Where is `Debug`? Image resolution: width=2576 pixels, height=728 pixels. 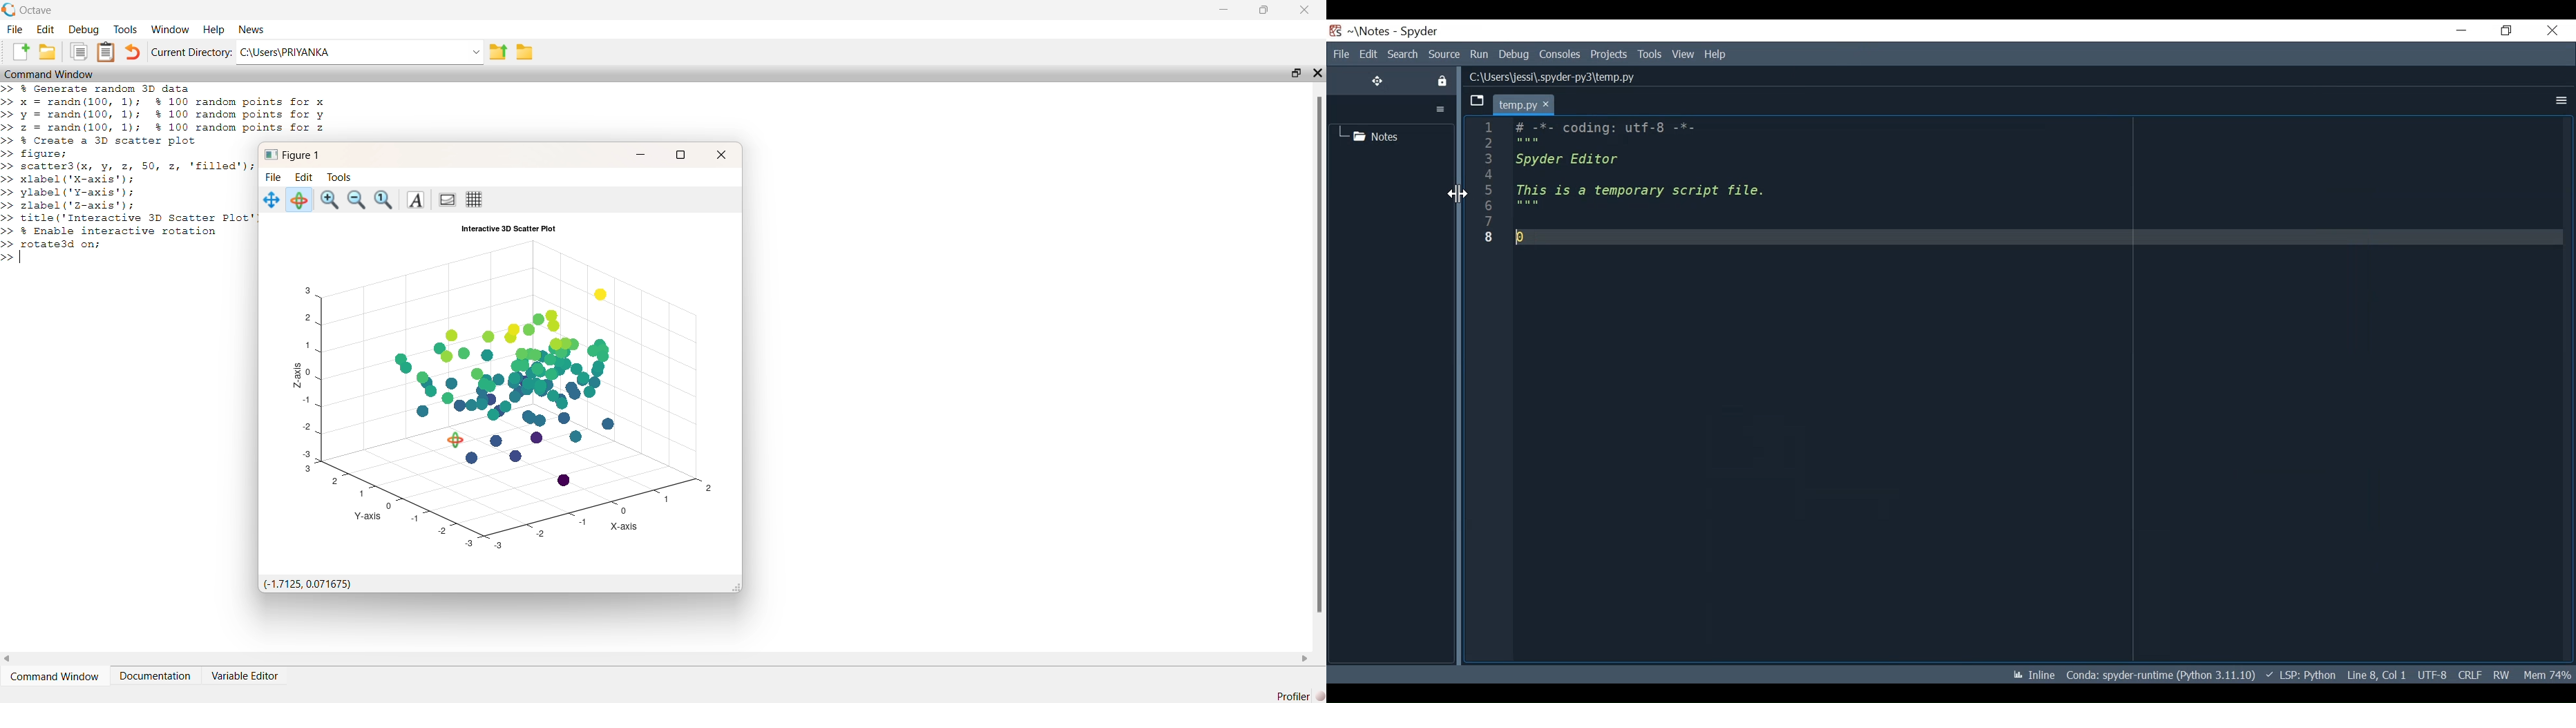 Debug is located at coordinates (84, 30).